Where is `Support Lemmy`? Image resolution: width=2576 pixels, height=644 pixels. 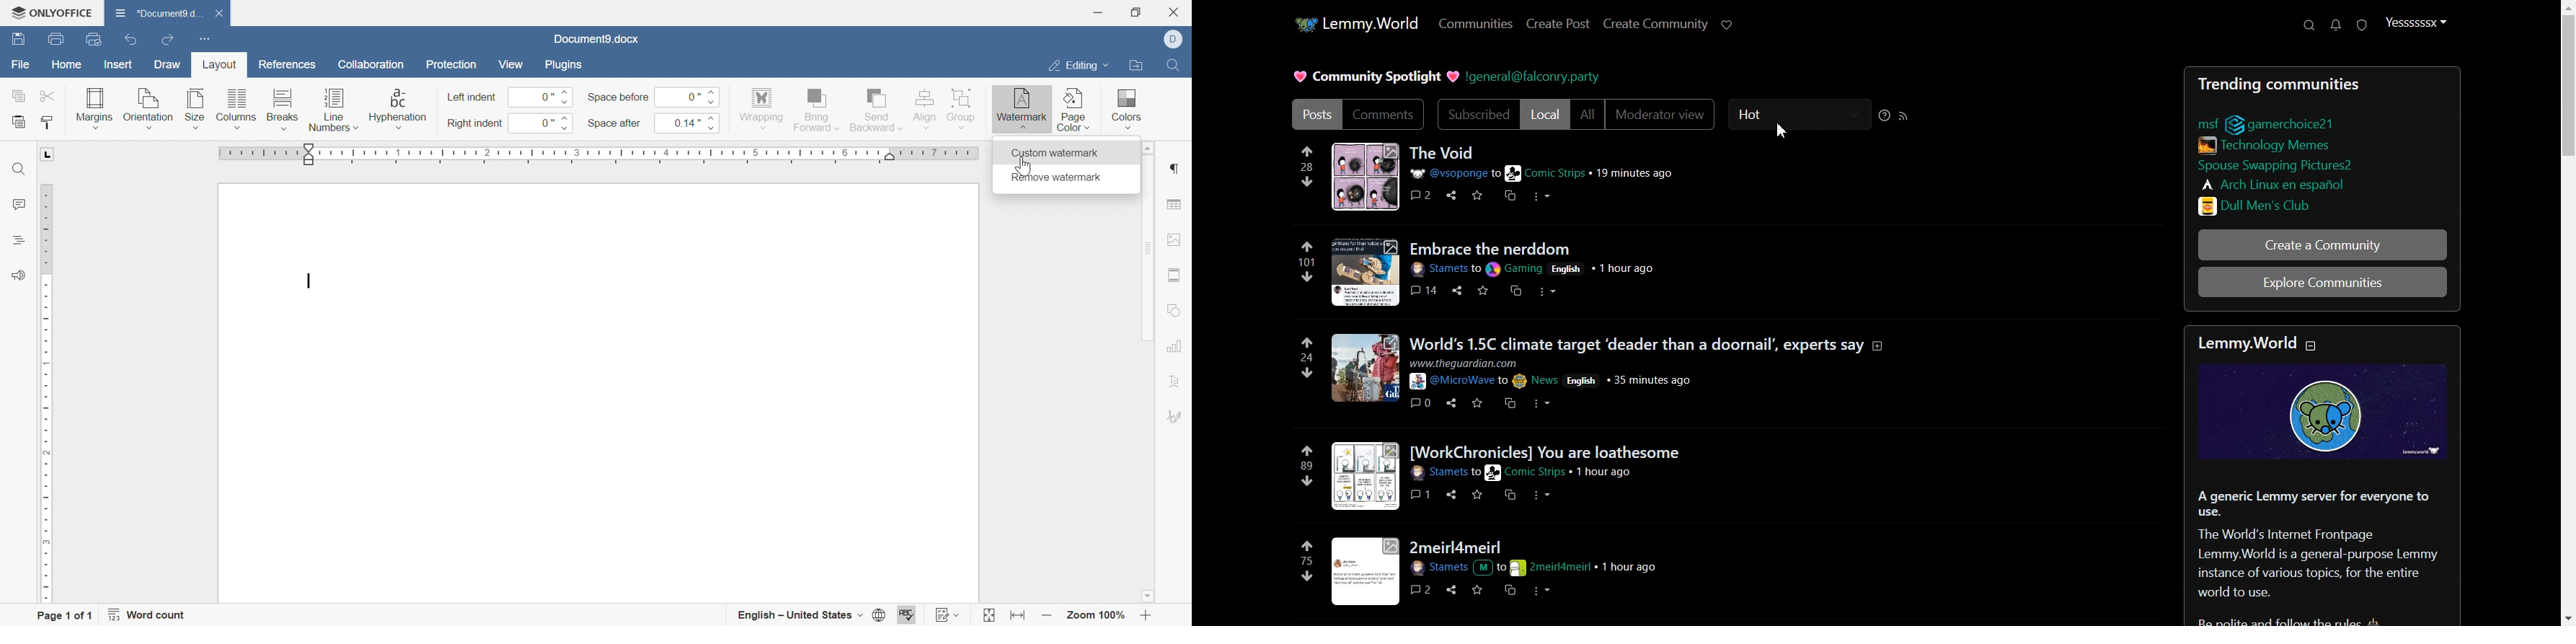 Support Lemmy is located at coordinates (1727, 24).